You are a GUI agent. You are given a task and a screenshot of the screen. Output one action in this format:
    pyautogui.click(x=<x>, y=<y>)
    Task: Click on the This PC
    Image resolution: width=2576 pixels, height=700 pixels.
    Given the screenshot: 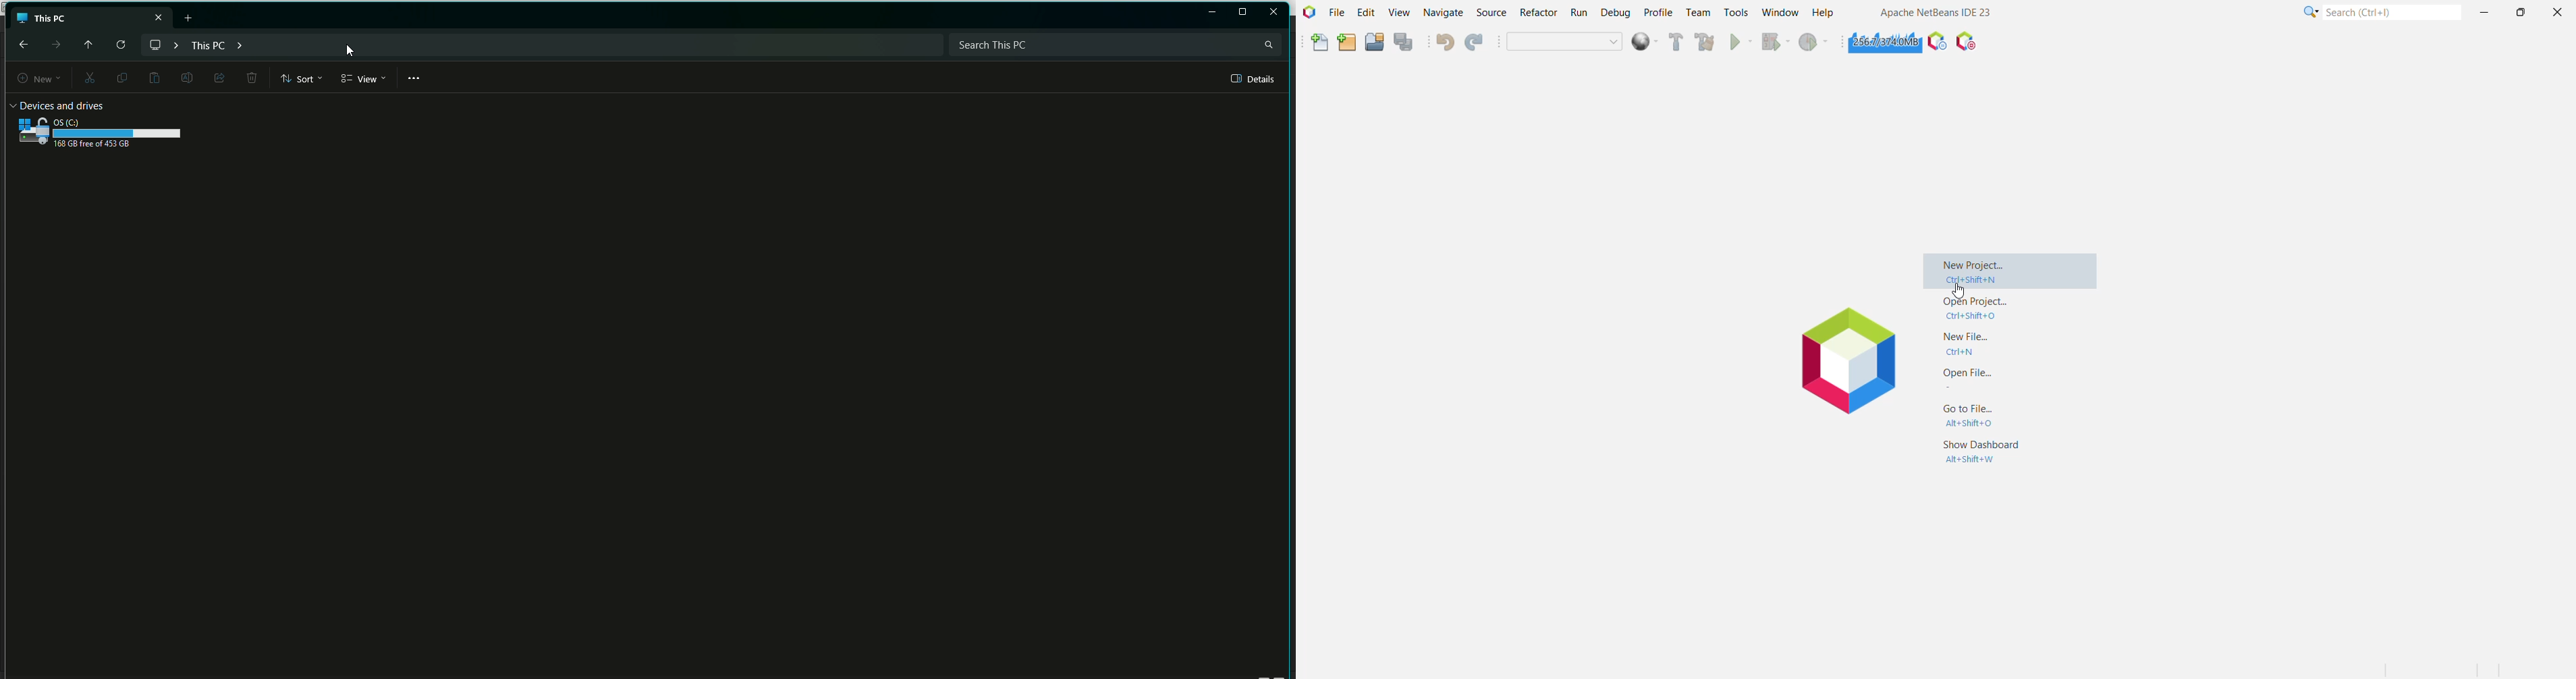 What is the action you would take?
    pyautogui.click(x=91, y=16)
    